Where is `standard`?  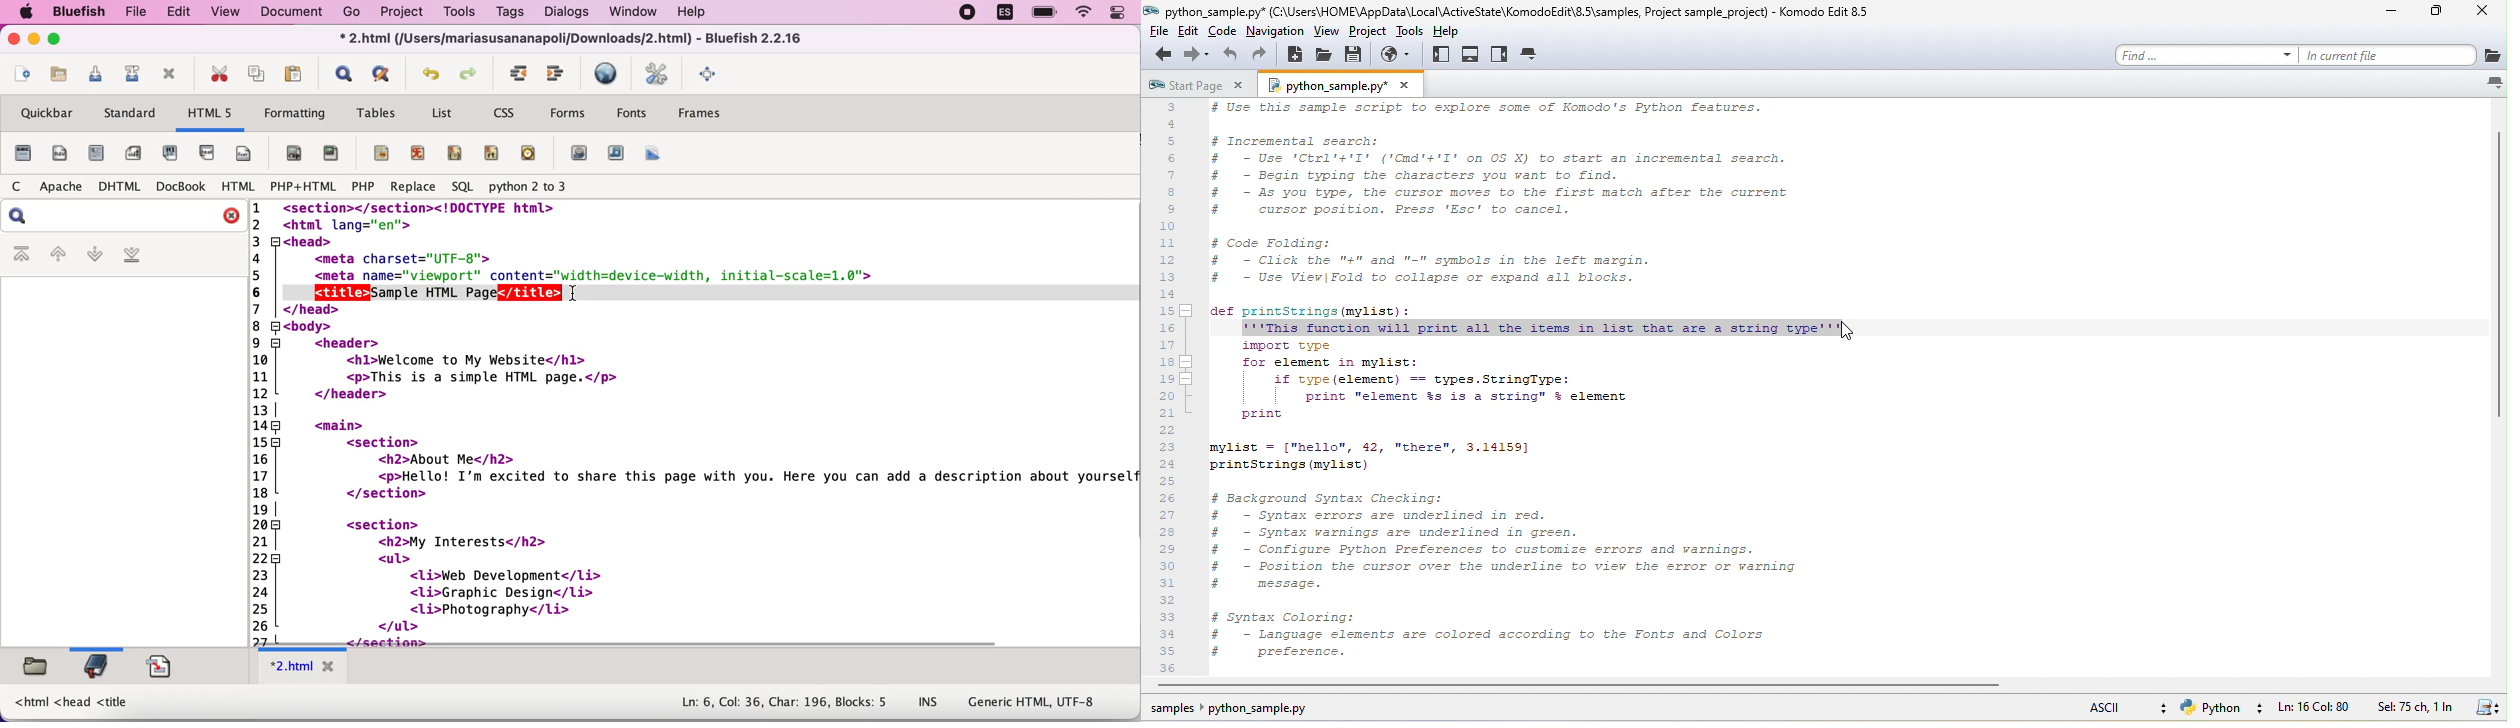
standard is located at coordinates (132, 114).